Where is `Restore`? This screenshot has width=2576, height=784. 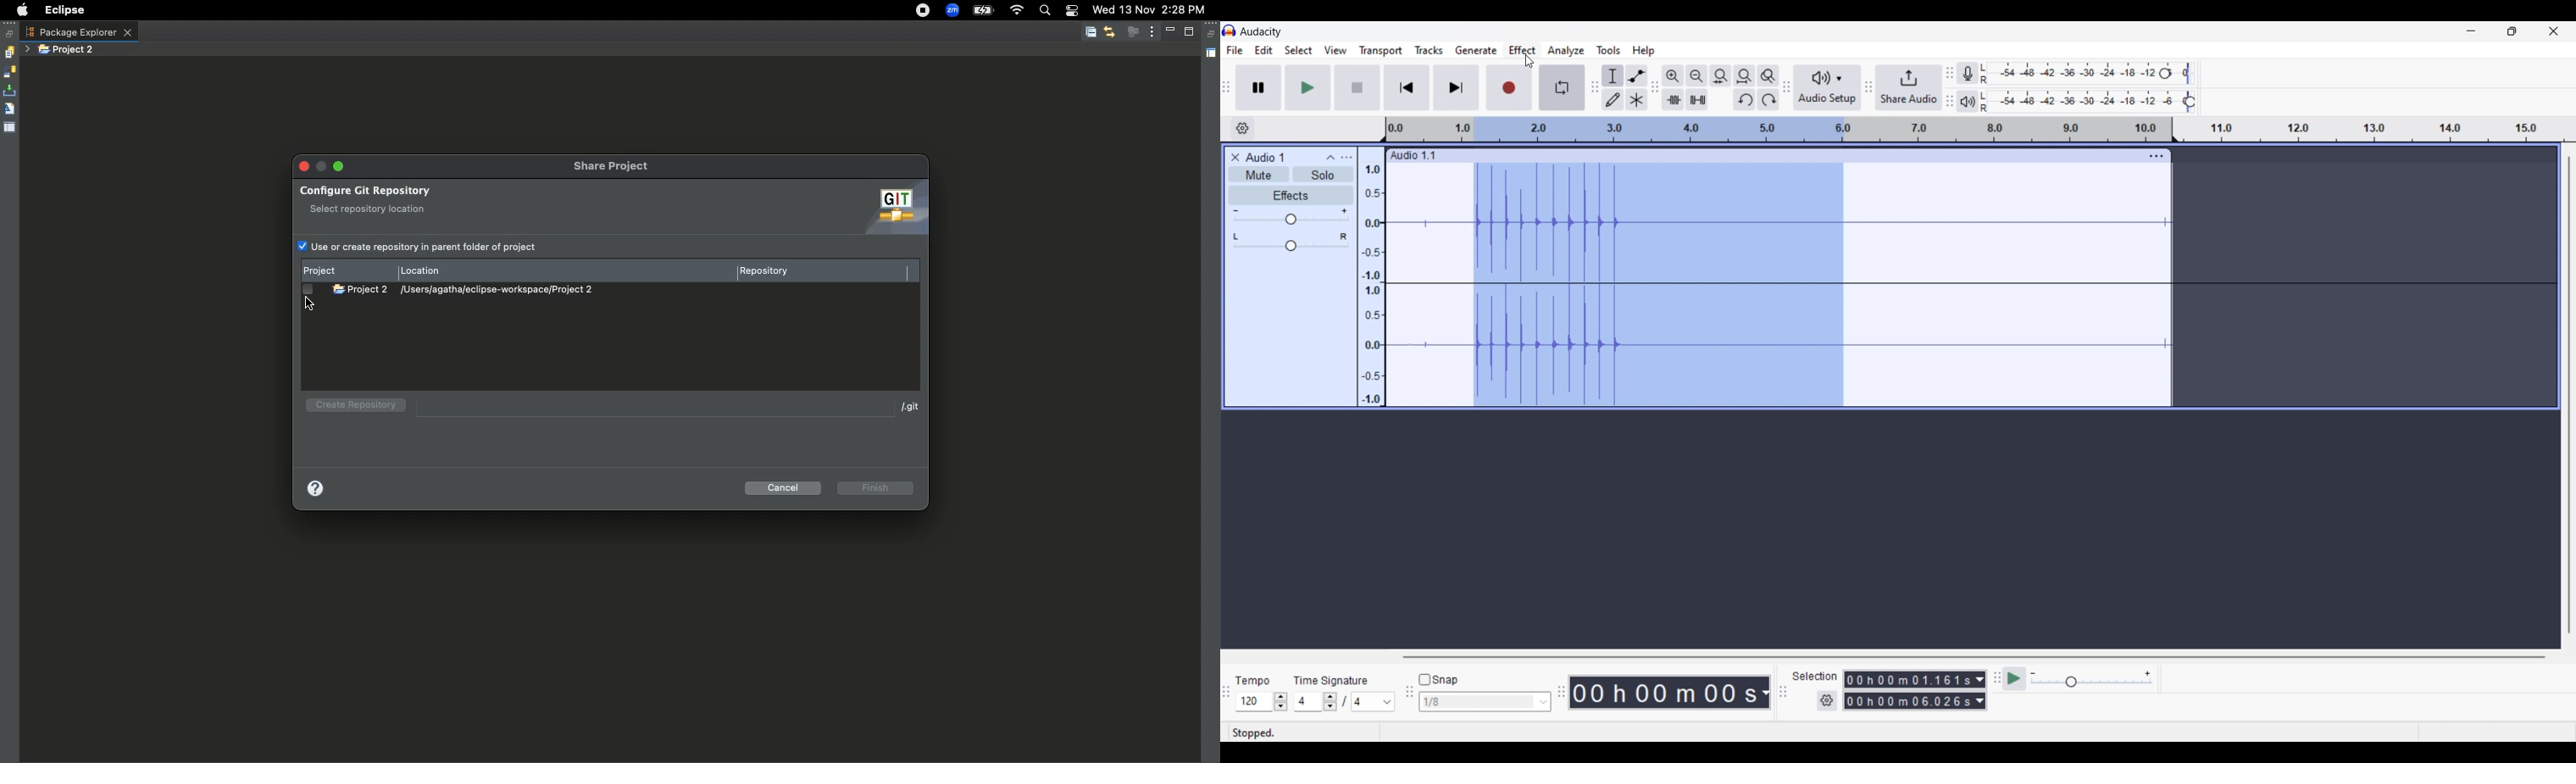 Restore is located at coordinates (1213, 35).